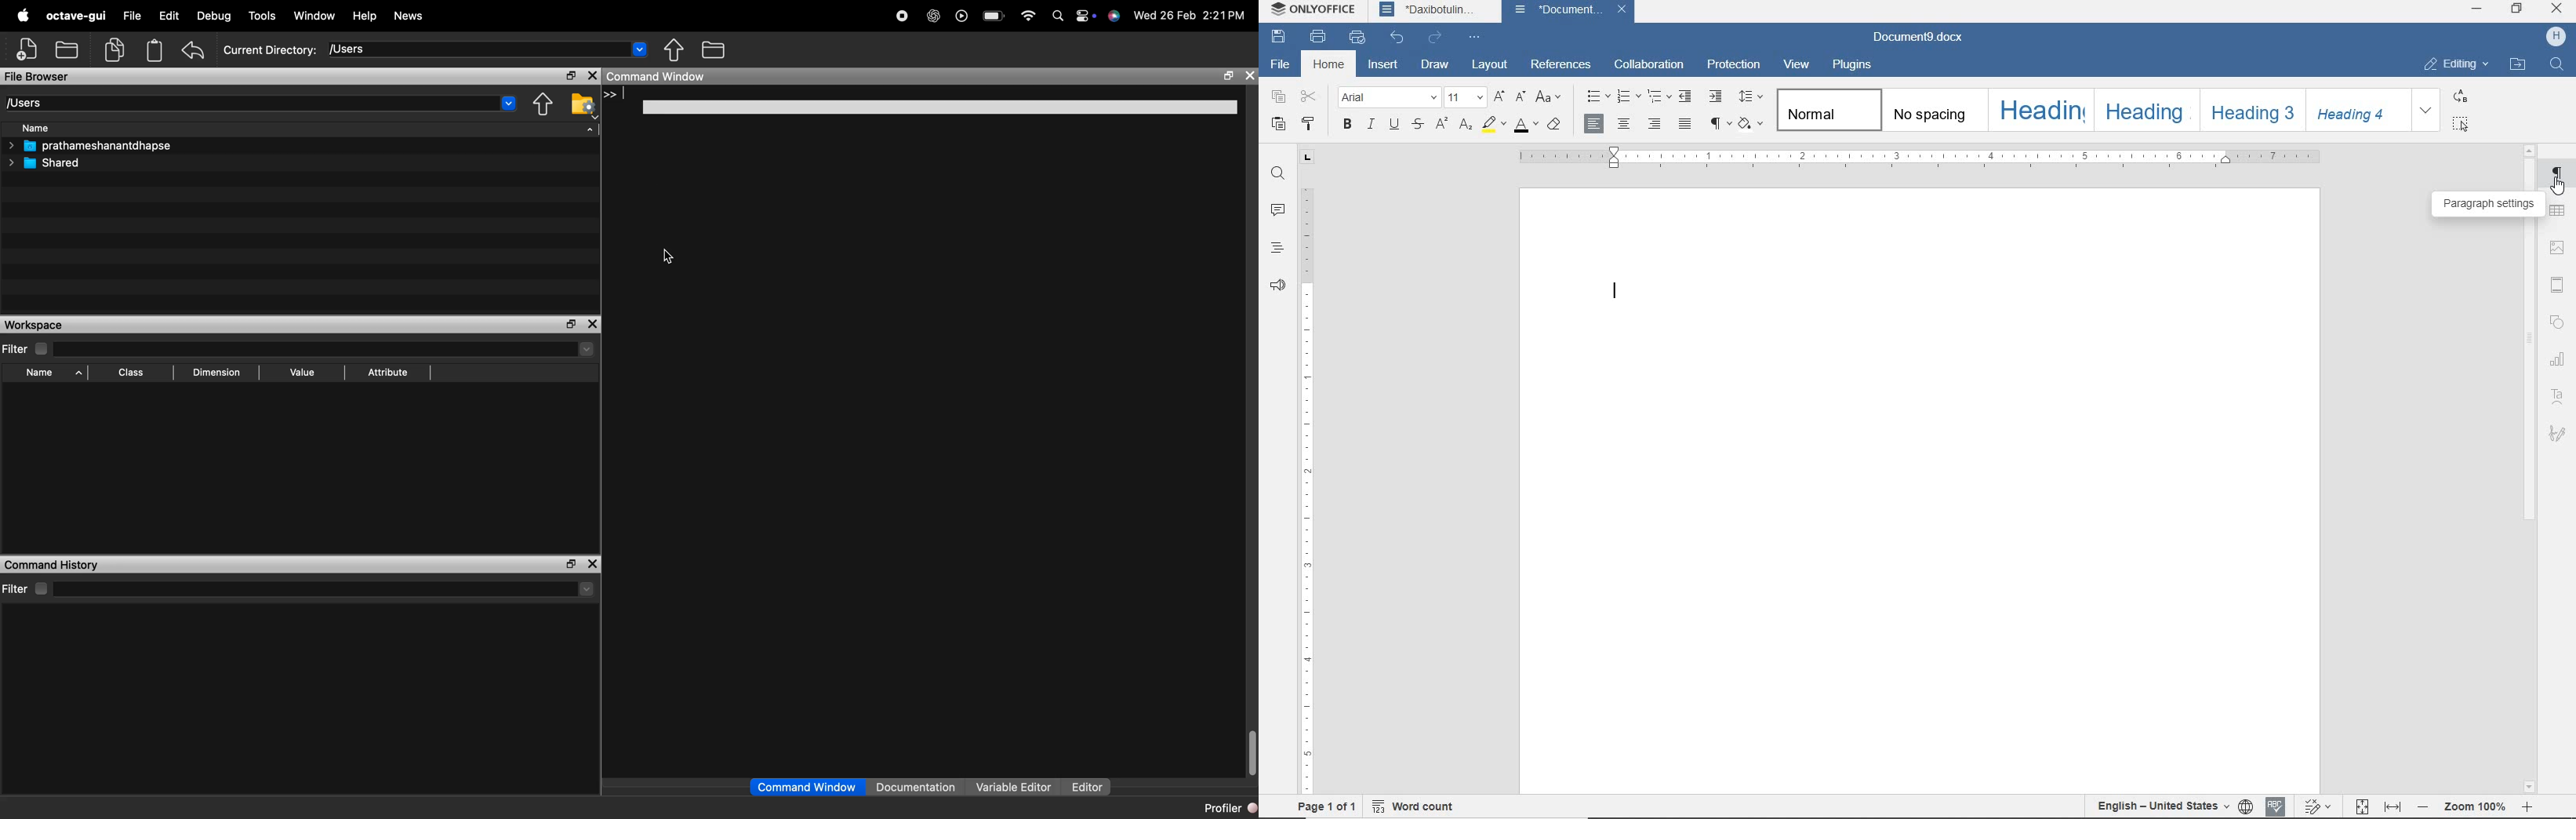 The image size is (2576, 840). Describe the element at coordinates (1720, 126) in the screenshot. I see `nonprinting characters` at that location.